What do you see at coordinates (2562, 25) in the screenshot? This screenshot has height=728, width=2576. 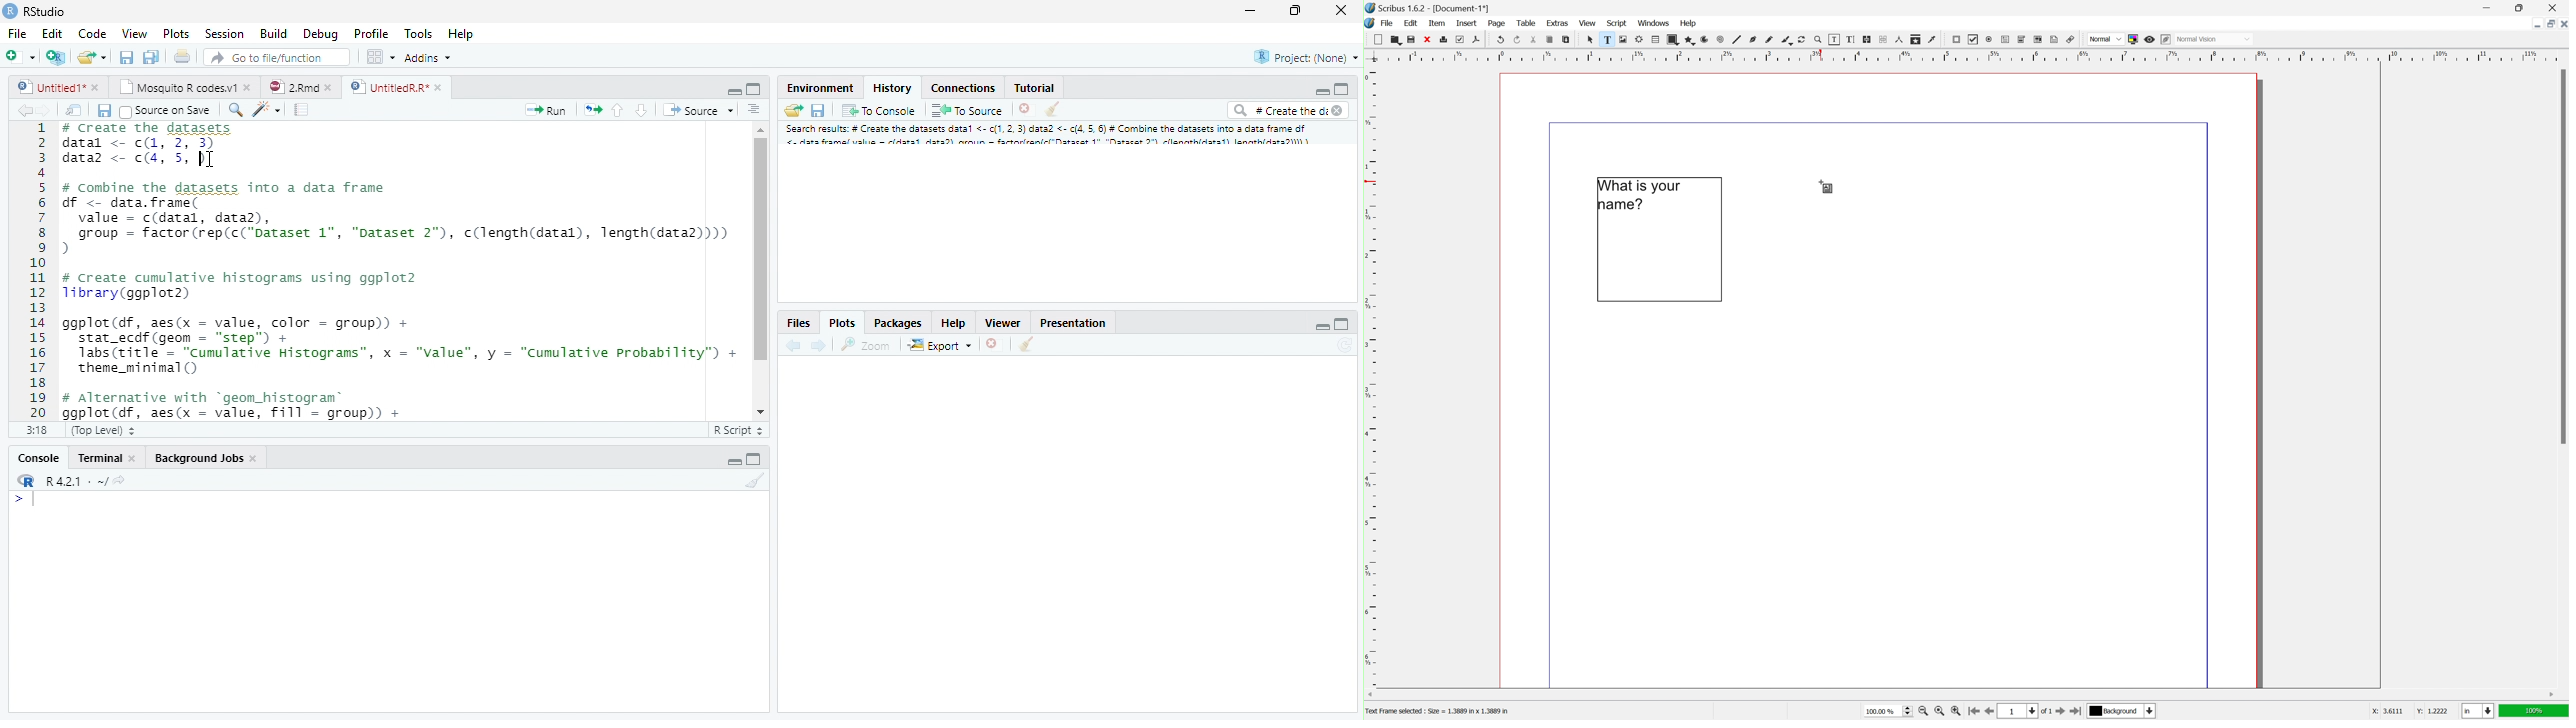 I see `close` at bounding box center [2562, 25].